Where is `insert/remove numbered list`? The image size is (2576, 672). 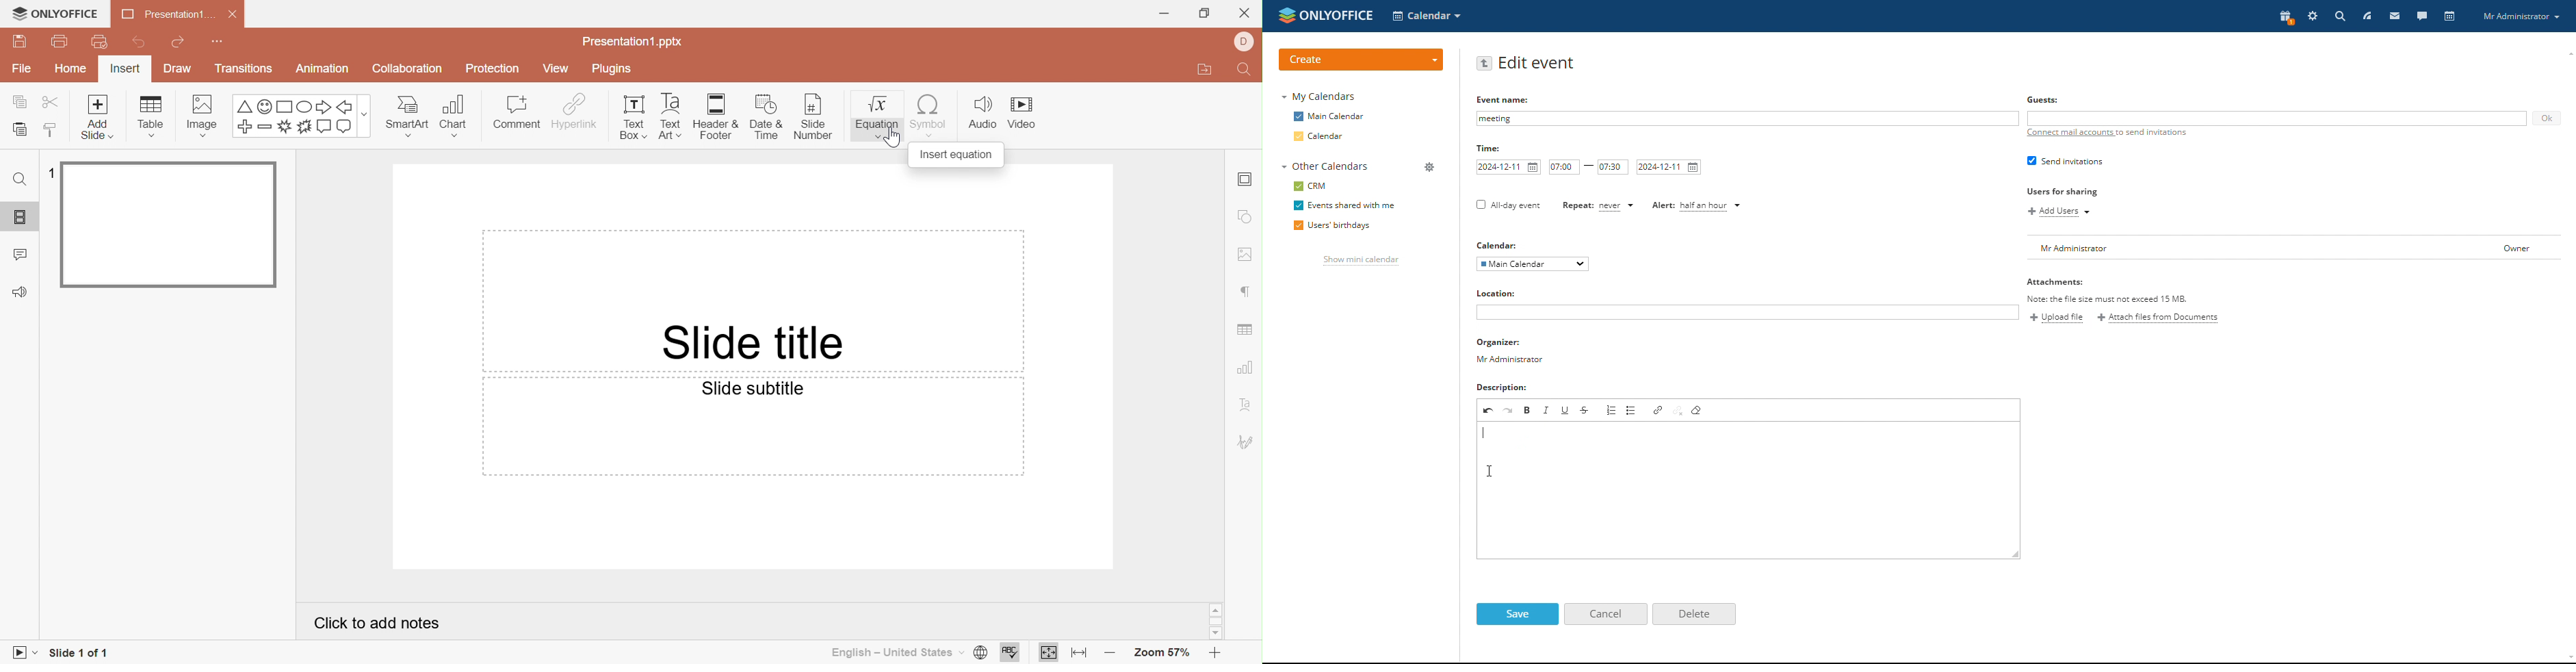
insert/remove numbered list is located at coordinates (1611, 410).